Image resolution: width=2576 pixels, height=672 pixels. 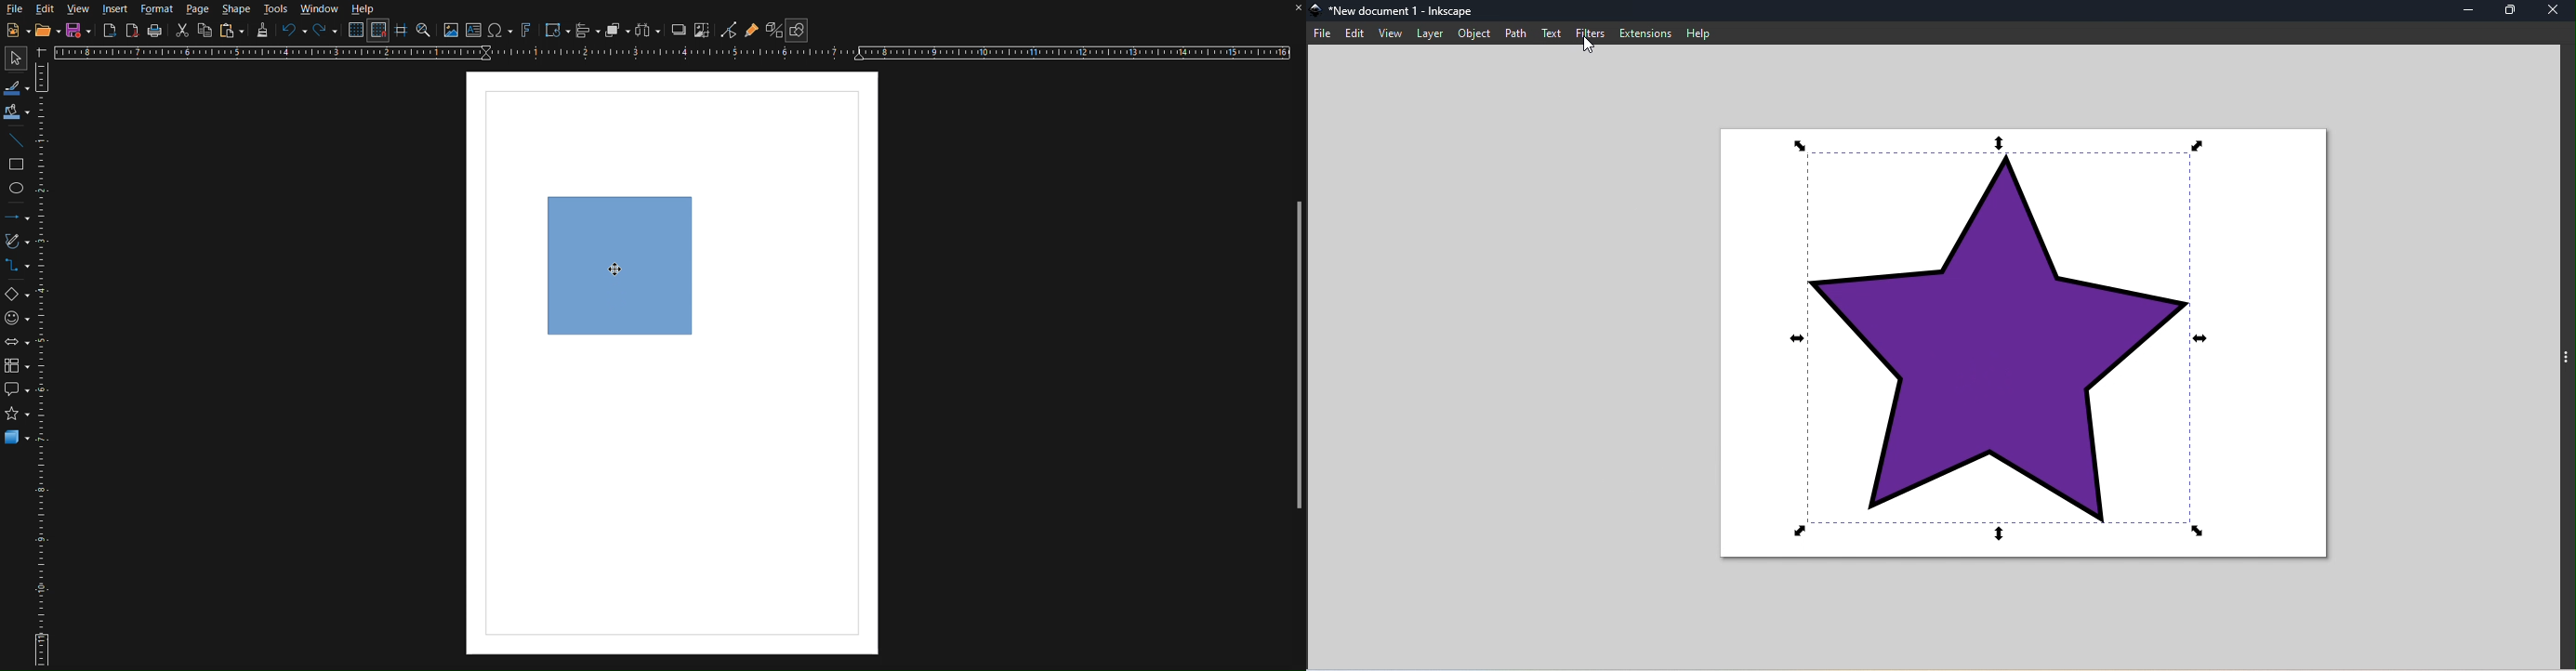 I want to click on Crop Image, so click(x=704, y=31).